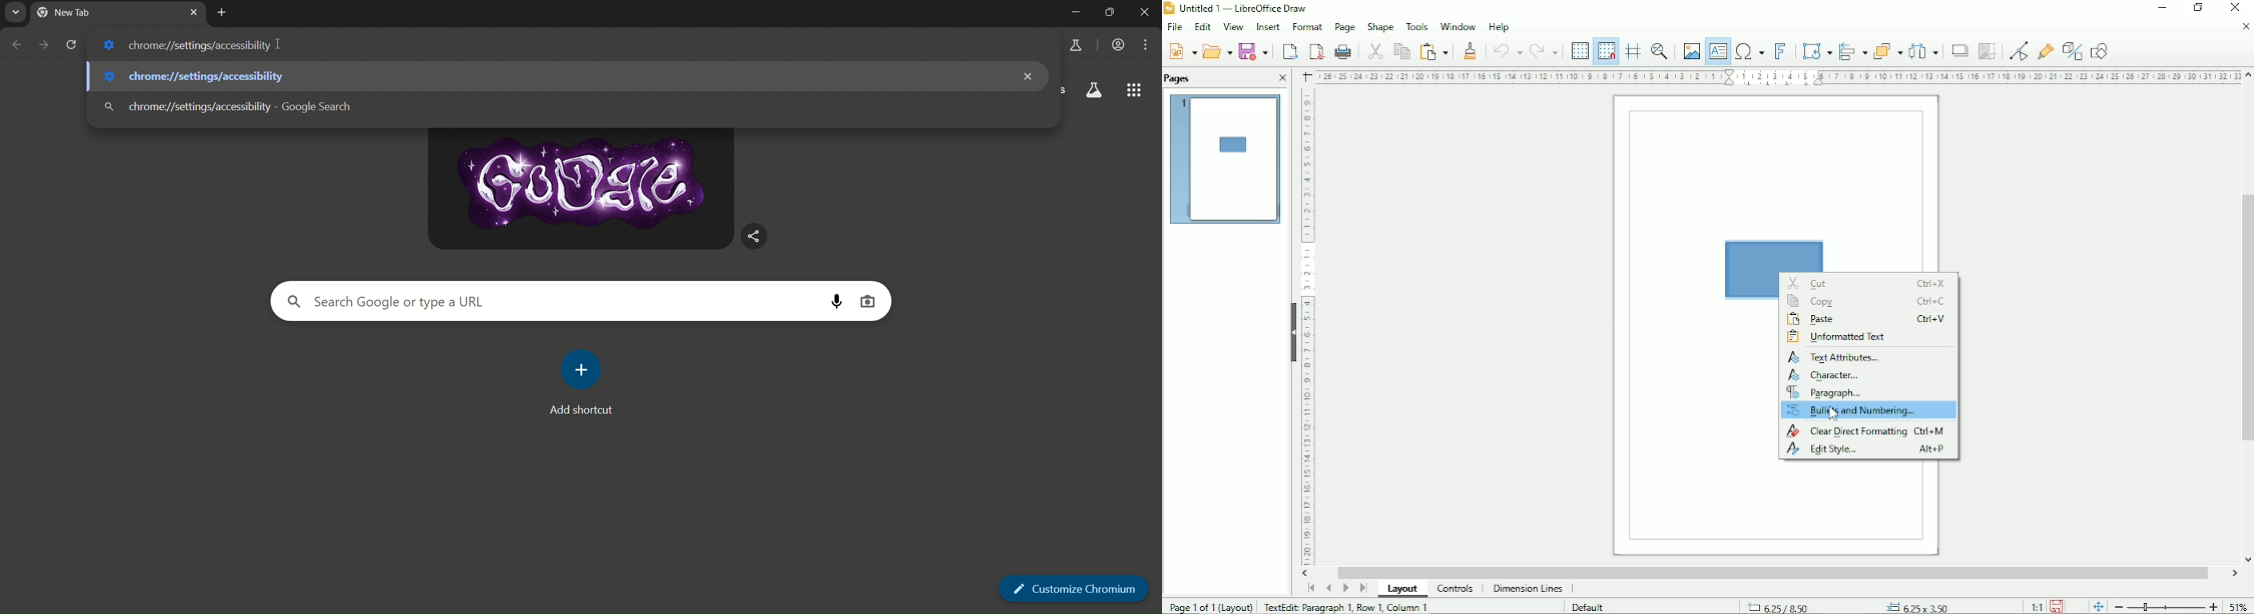 The width and height of the screenshot is (2268, 616). I want to click on Window, so click(1458, 26).